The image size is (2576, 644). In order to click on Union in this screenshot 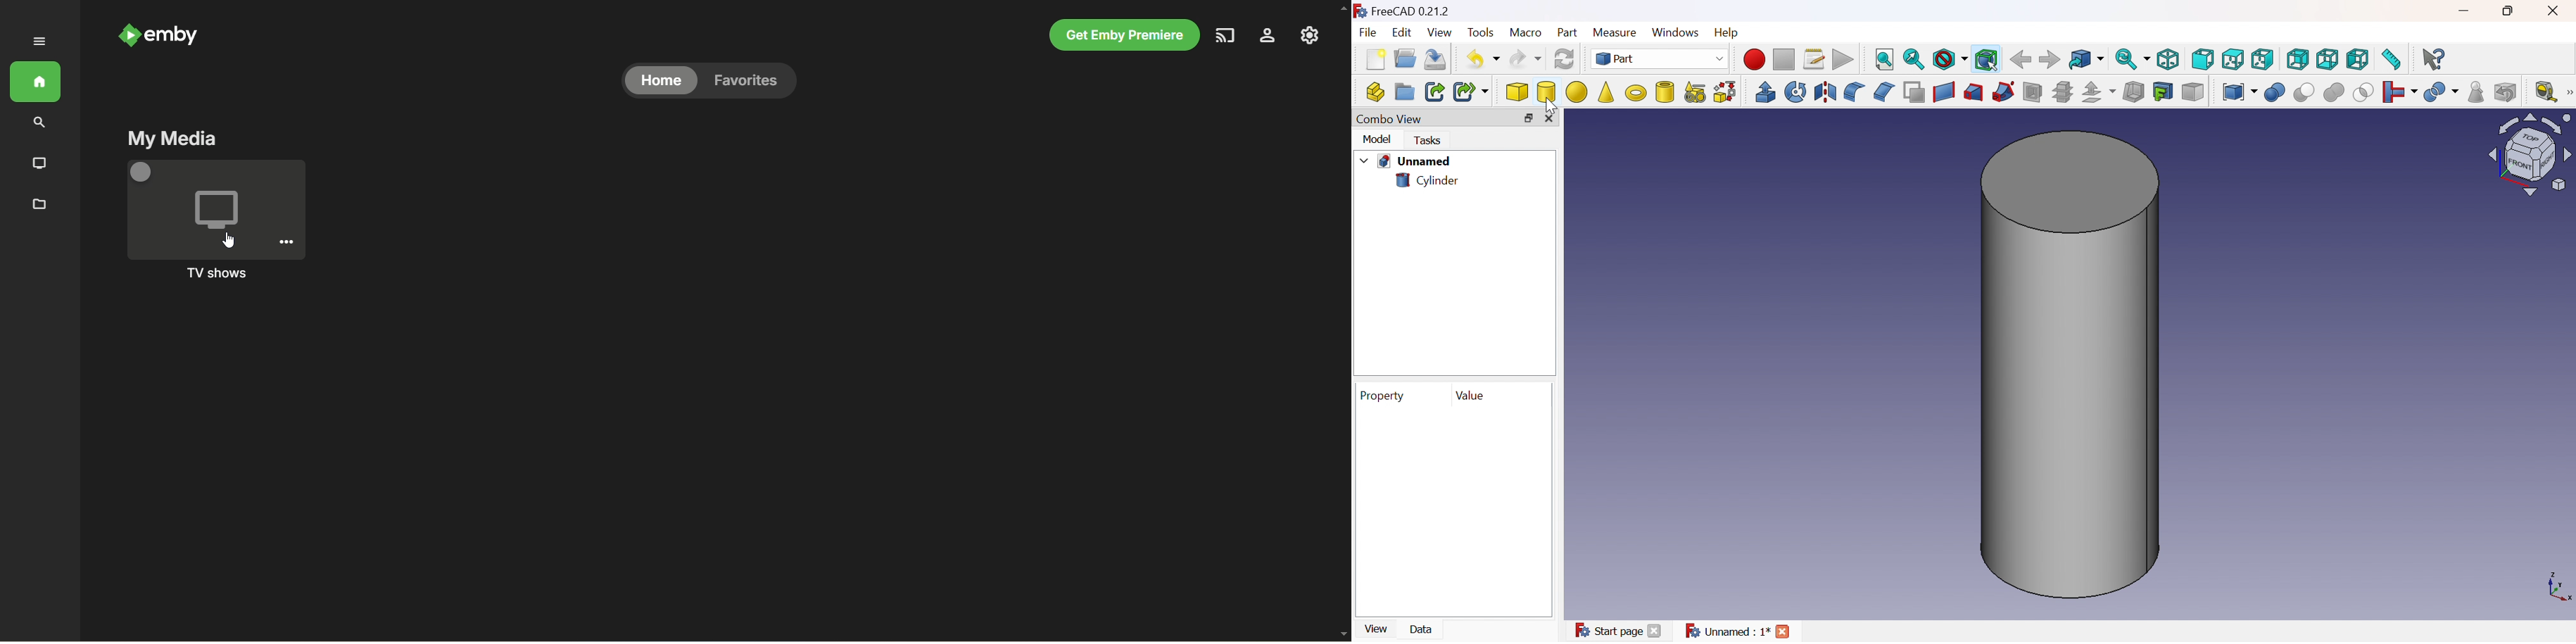, I will do `click(2335, 93)`.